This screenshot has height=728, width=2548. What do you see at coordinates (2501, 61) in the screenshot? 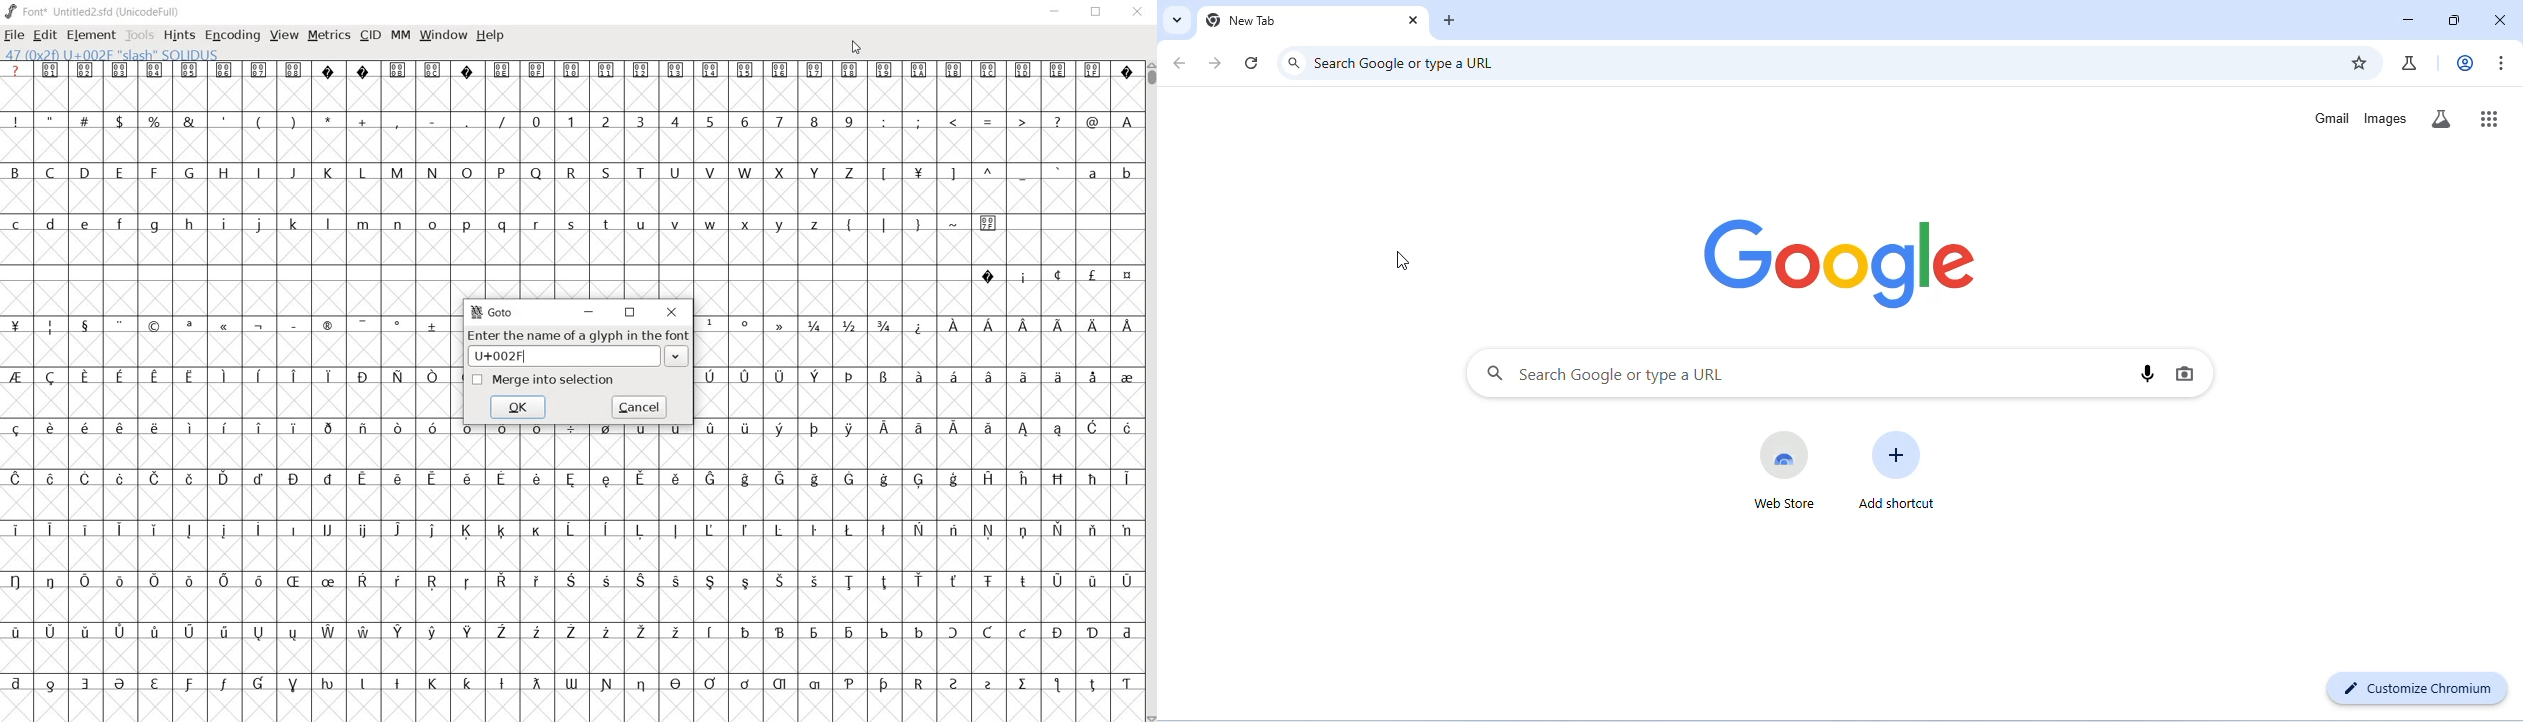
I see `customize and control chromium` at bounding box center [2501, 61].